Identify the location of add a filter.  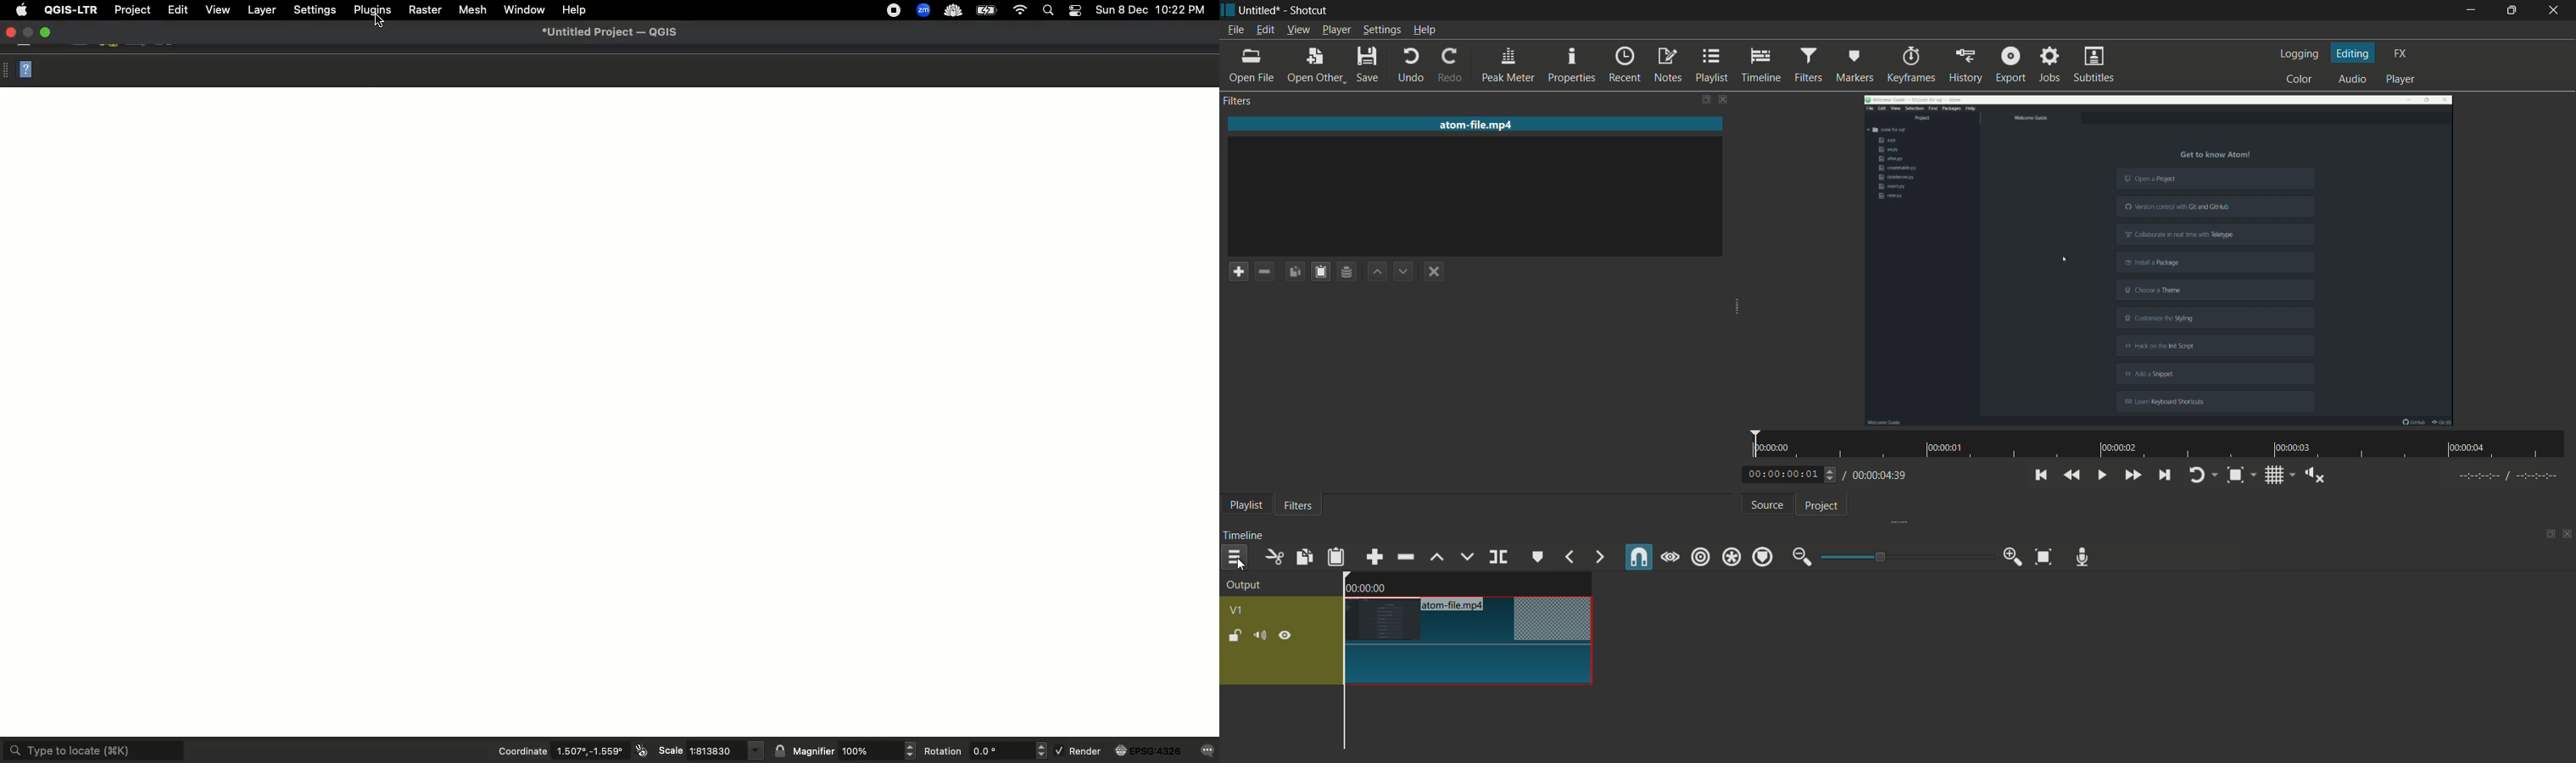
(1238, 271).